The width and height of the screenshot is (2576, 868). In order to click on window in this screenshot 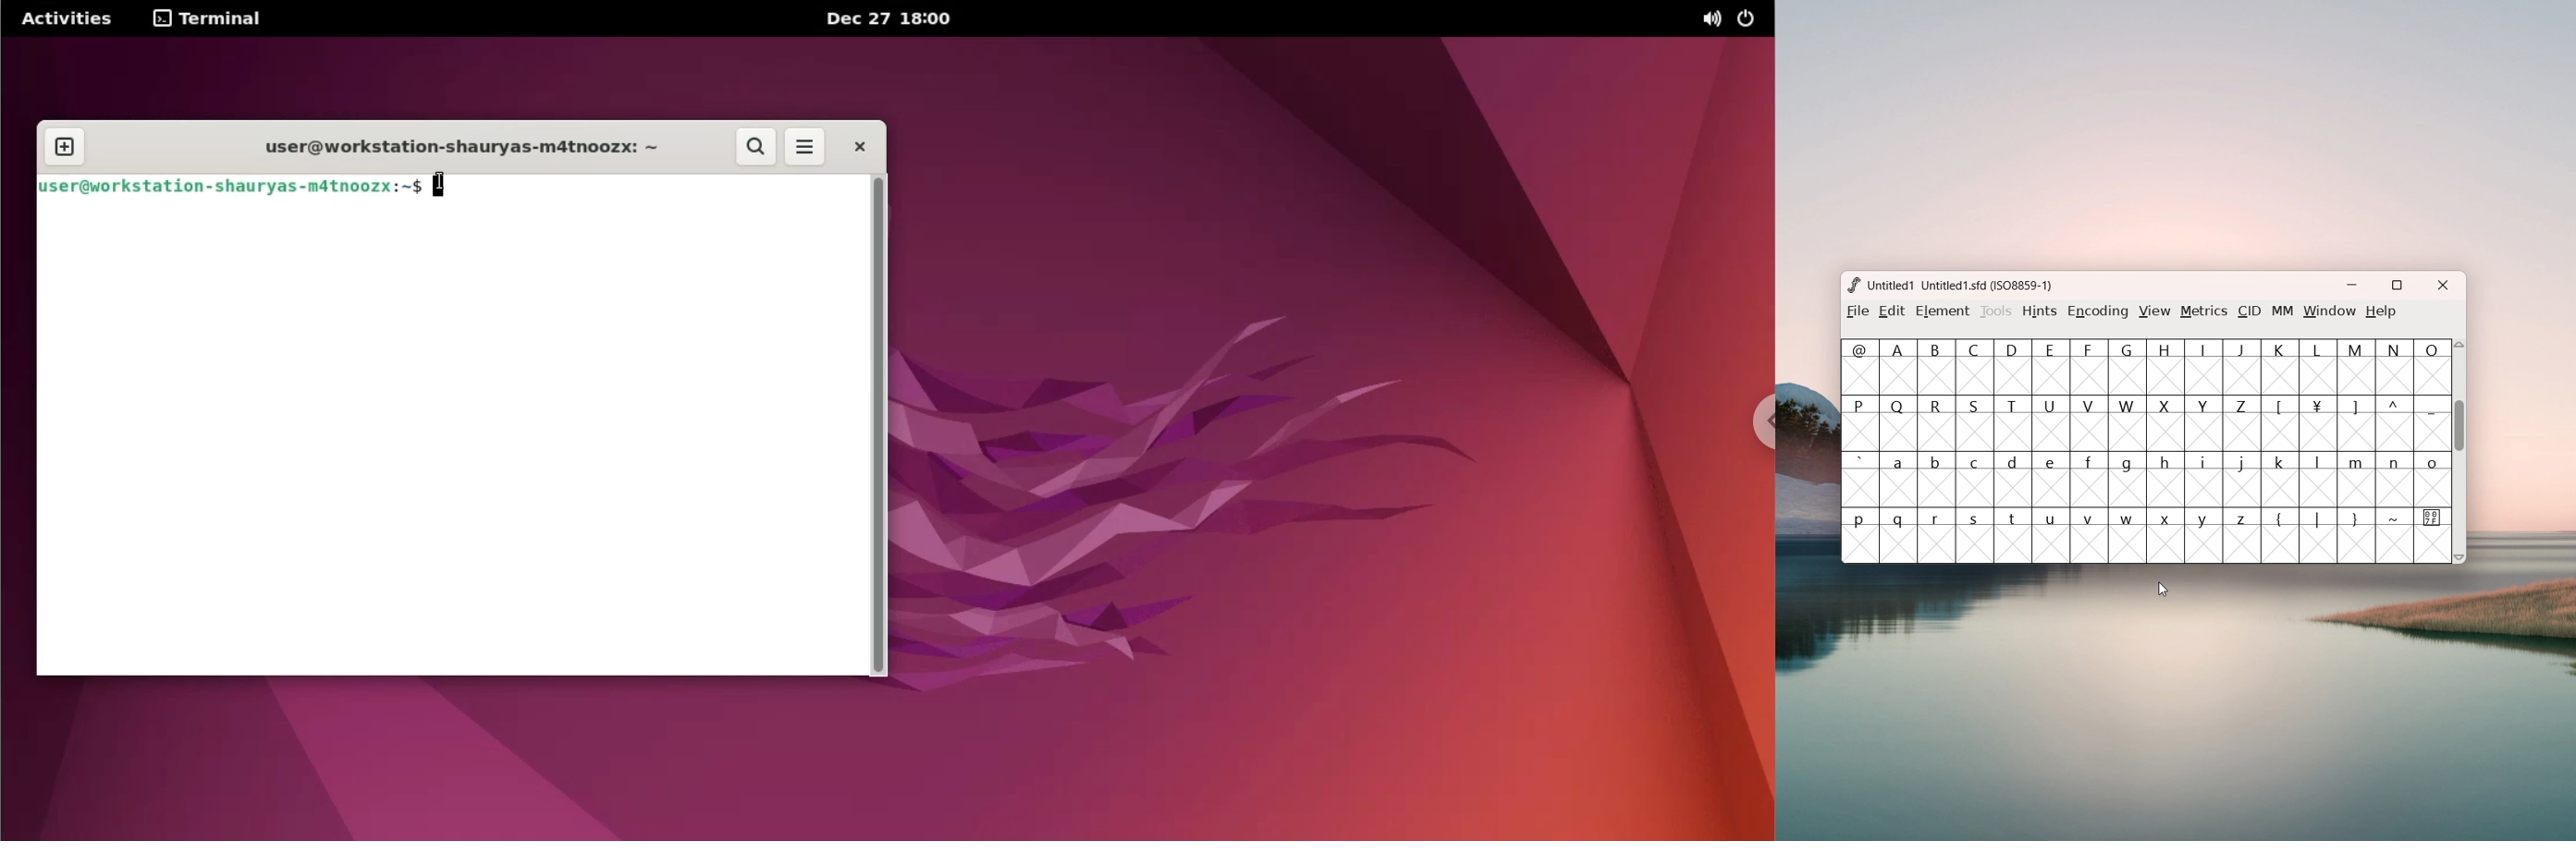, I will do `click(2329, 313)`.